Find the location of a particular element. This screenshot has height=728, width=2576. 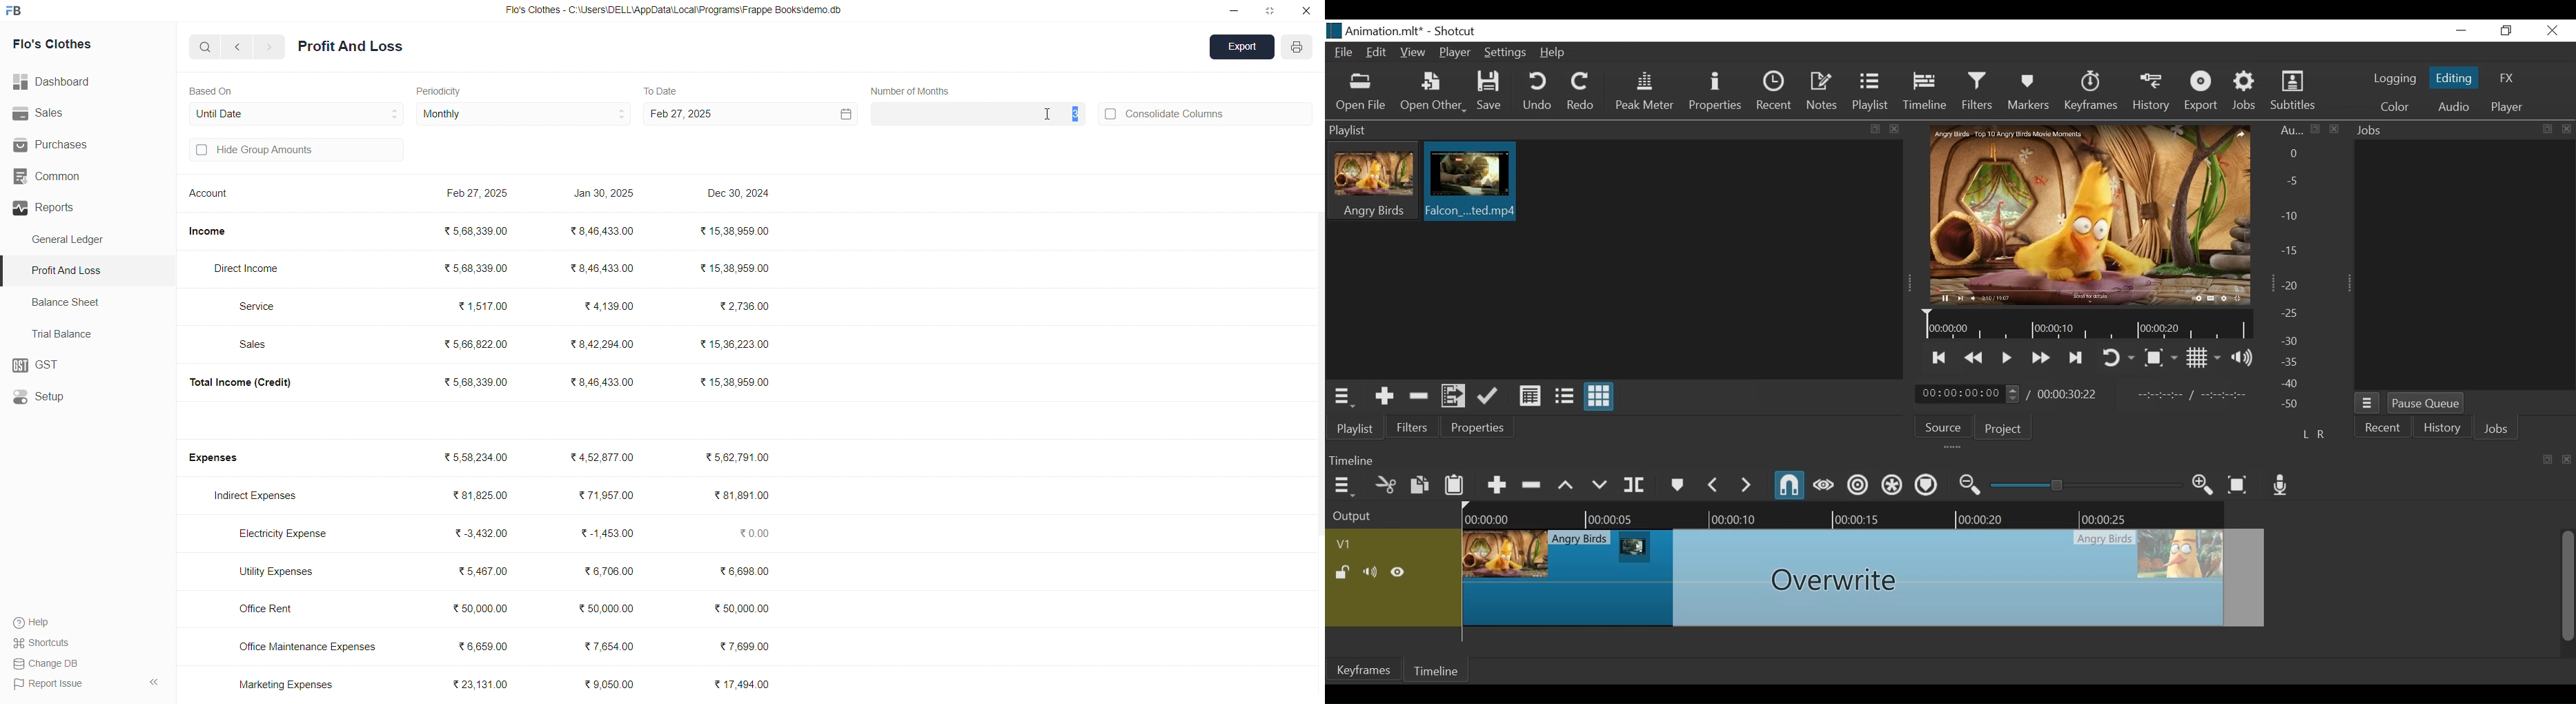

₹ 71,957.00 is located at coordinates (606, 496).